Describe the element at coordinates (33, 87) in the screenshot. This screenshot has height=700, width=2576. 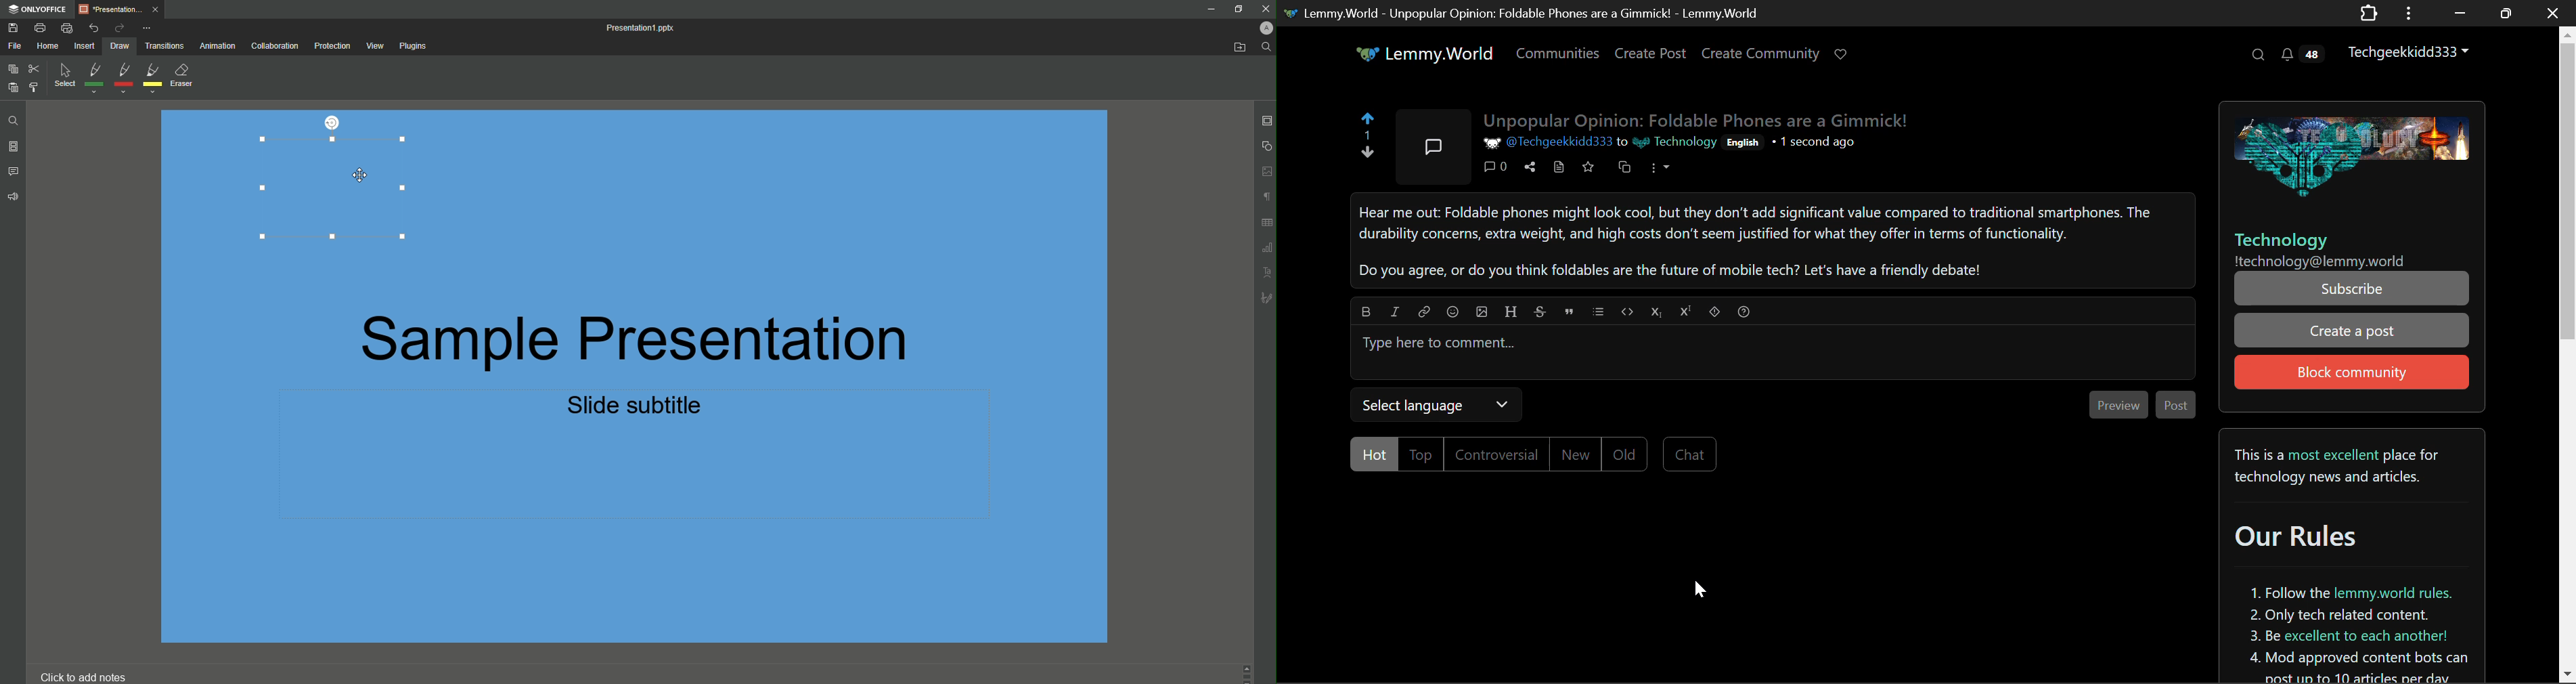
I see `Choose Styling` at that location.